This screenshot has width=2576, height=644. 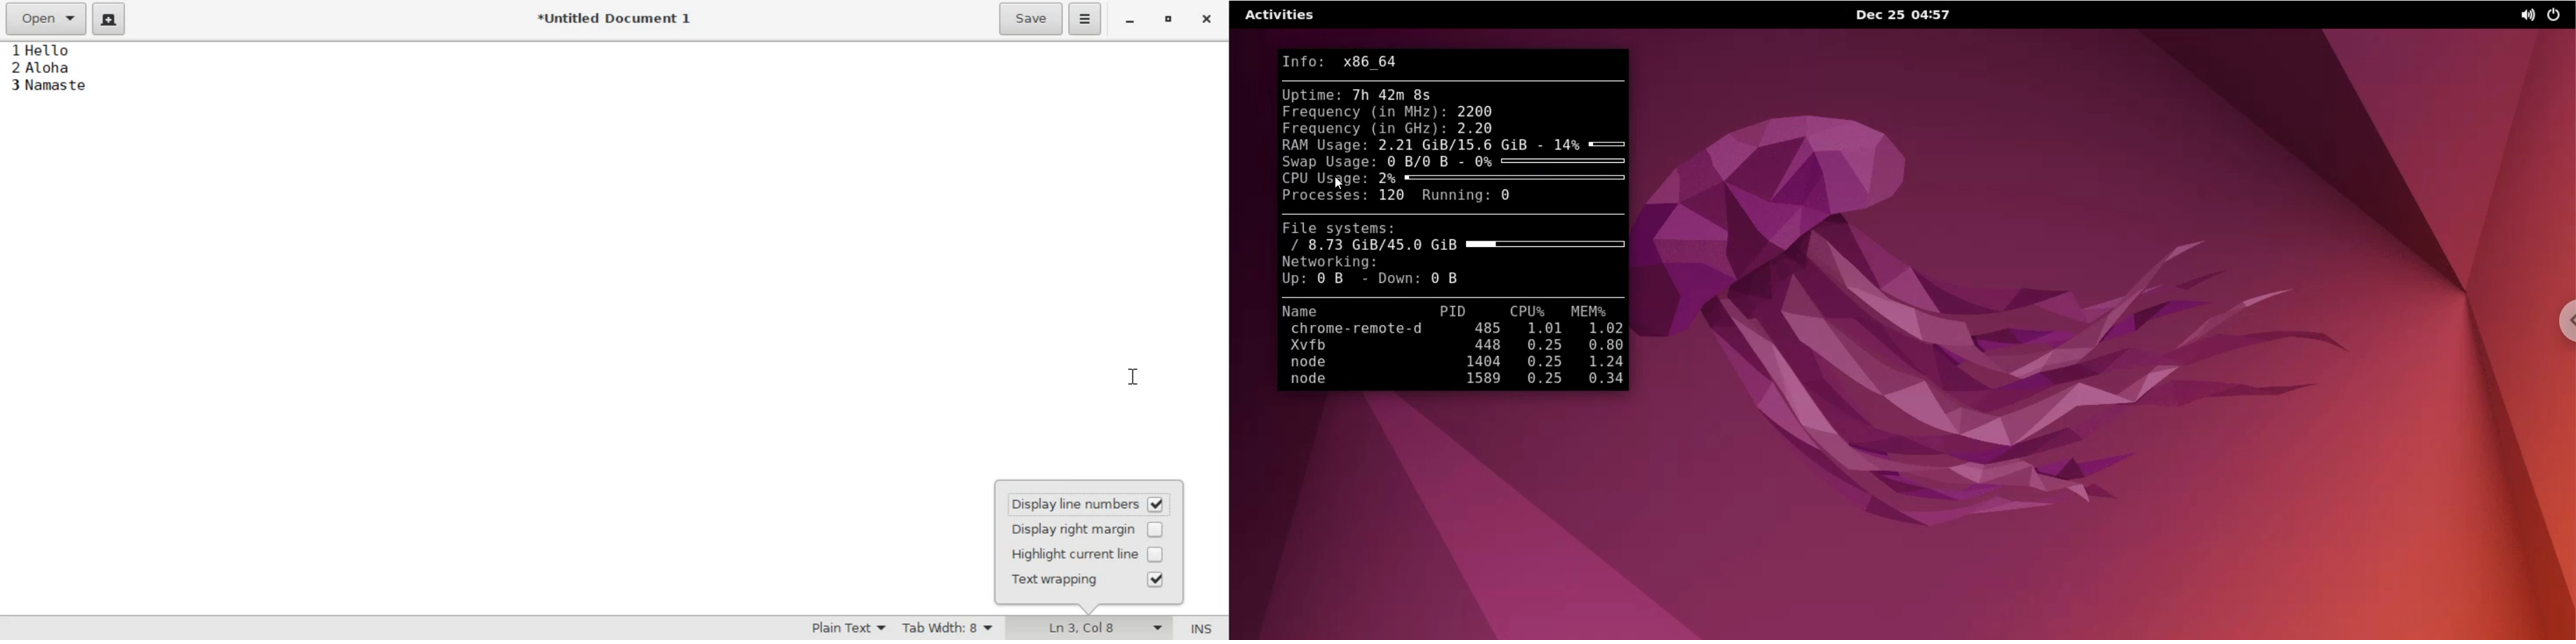 What do you see at coordinates (1156, 579) in the screenshot?
I see `Selected Checkbox` at bounding box center [1156, 579].